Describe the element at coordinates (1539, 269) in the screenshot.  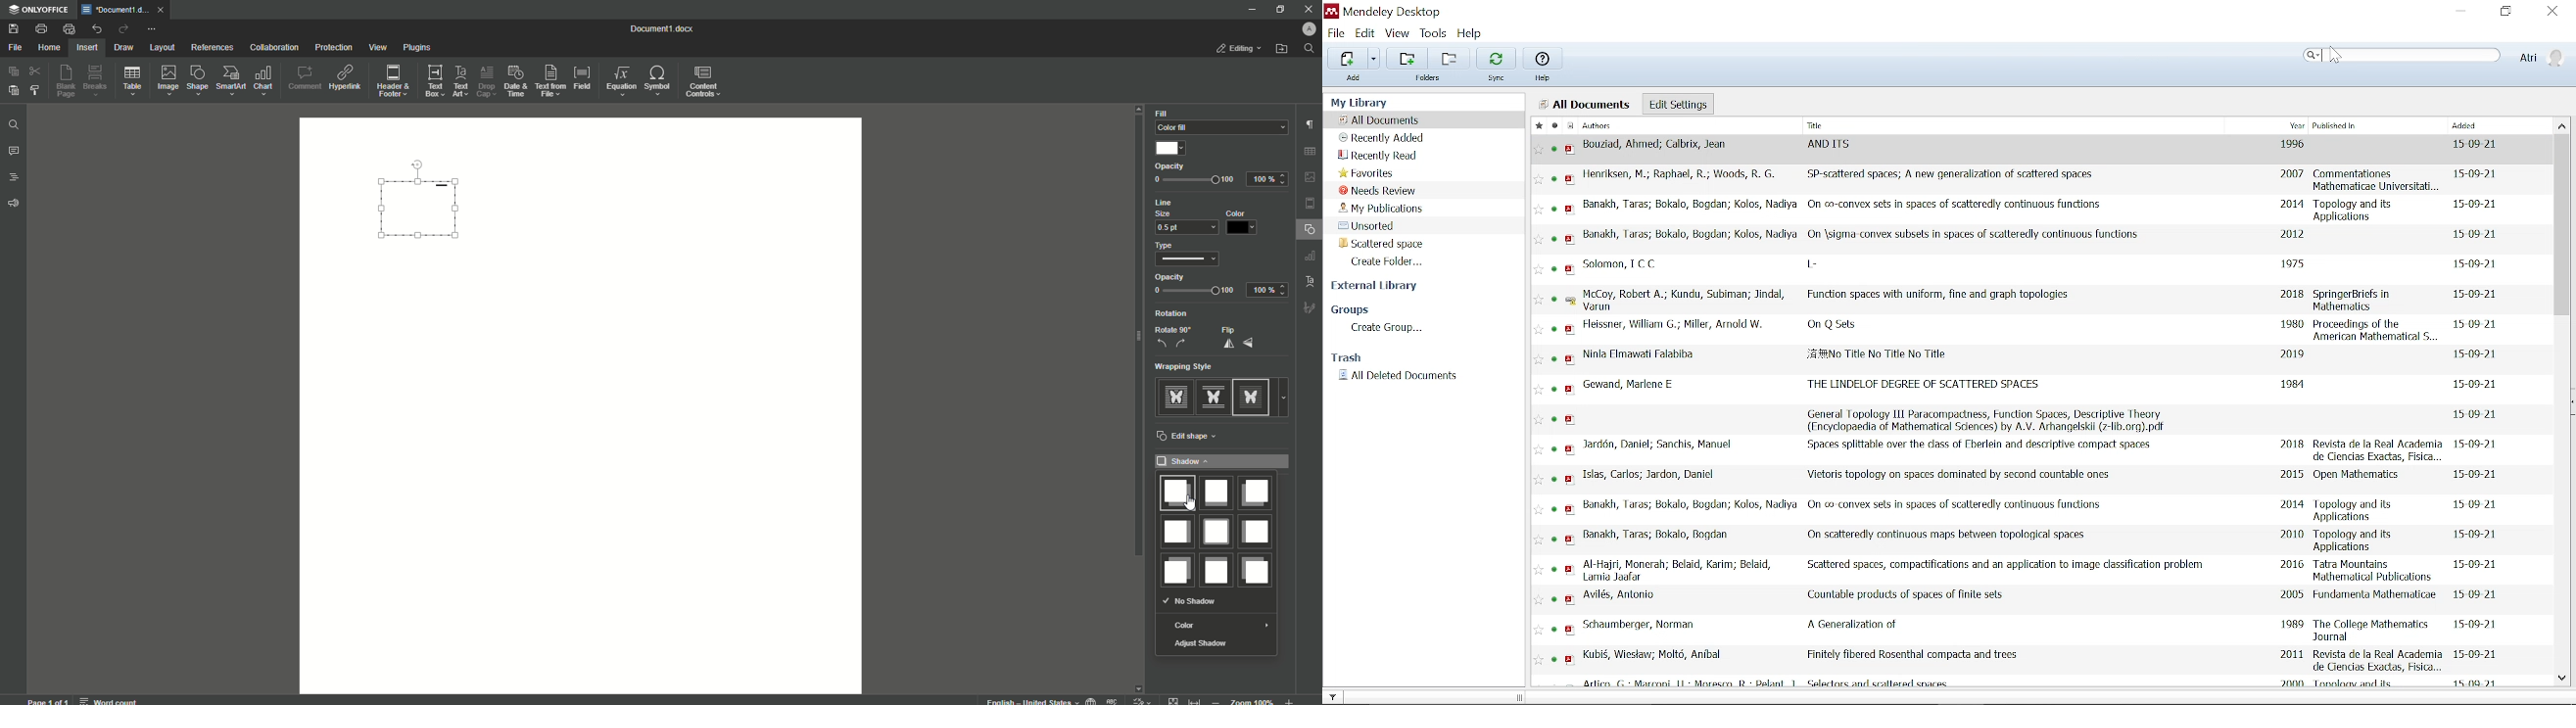
I see `Add to favorite` at that location.